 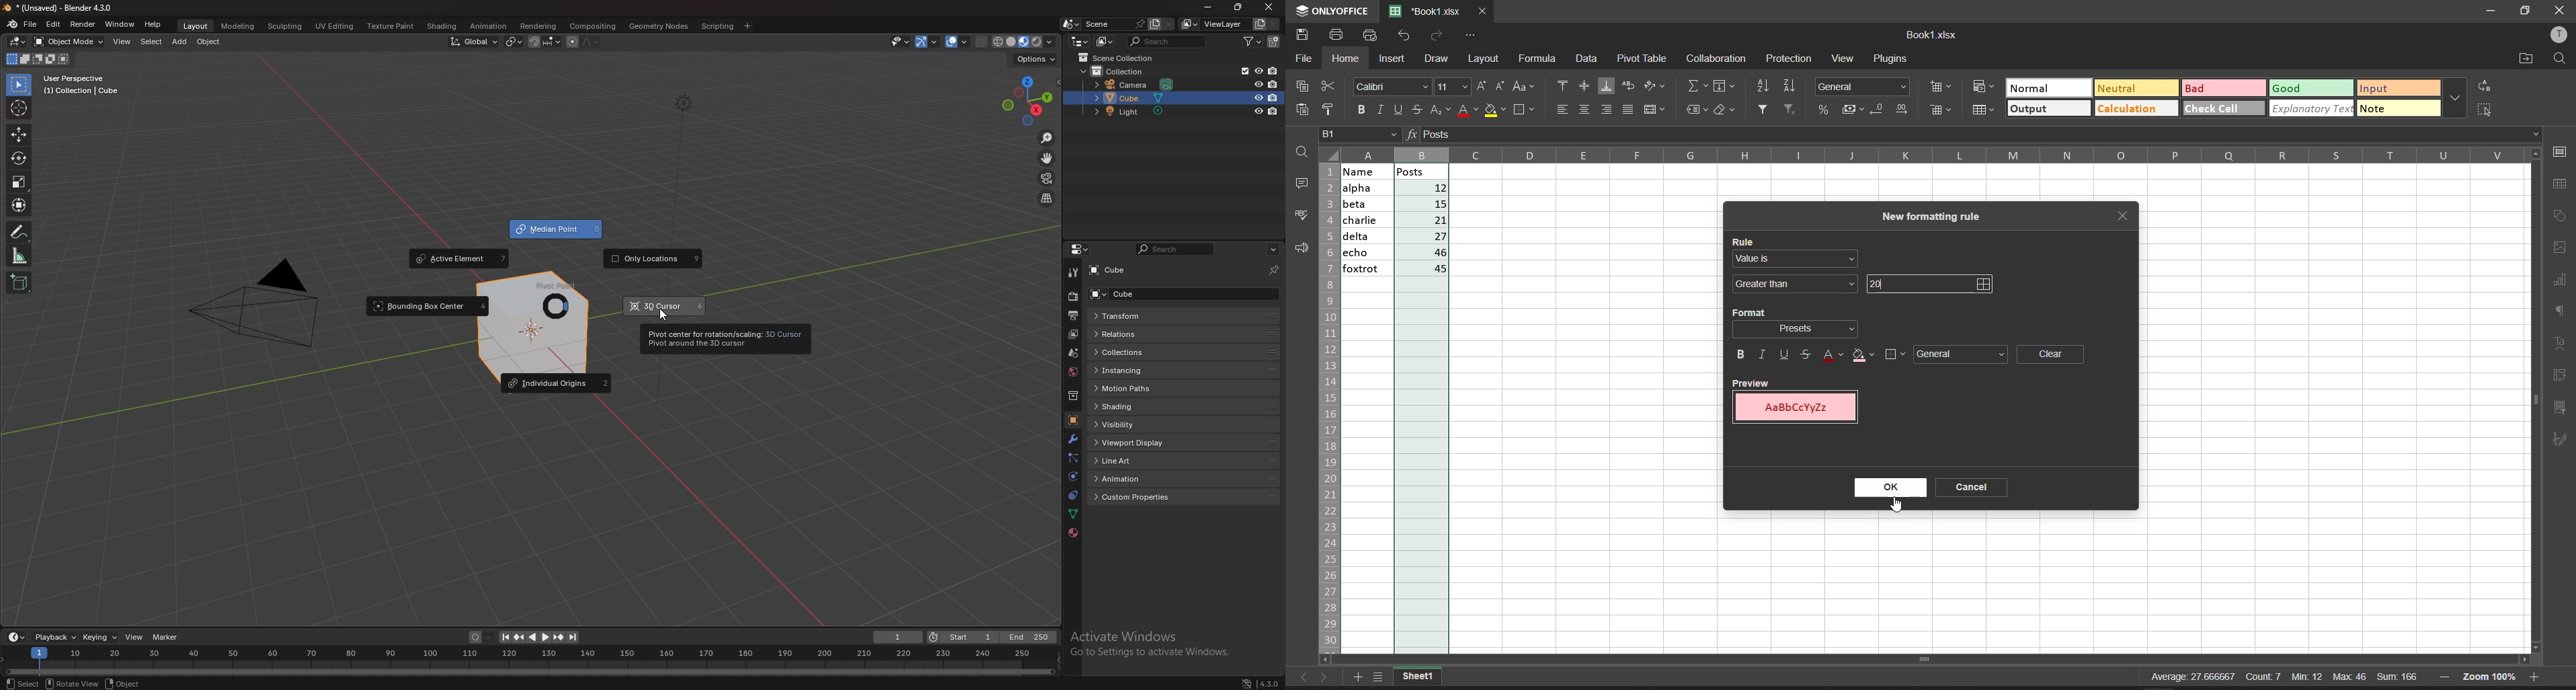 What do you see at coordinates (1560, 108) in the screenshot?
I see `align left` at bounding box center [1560, 108].